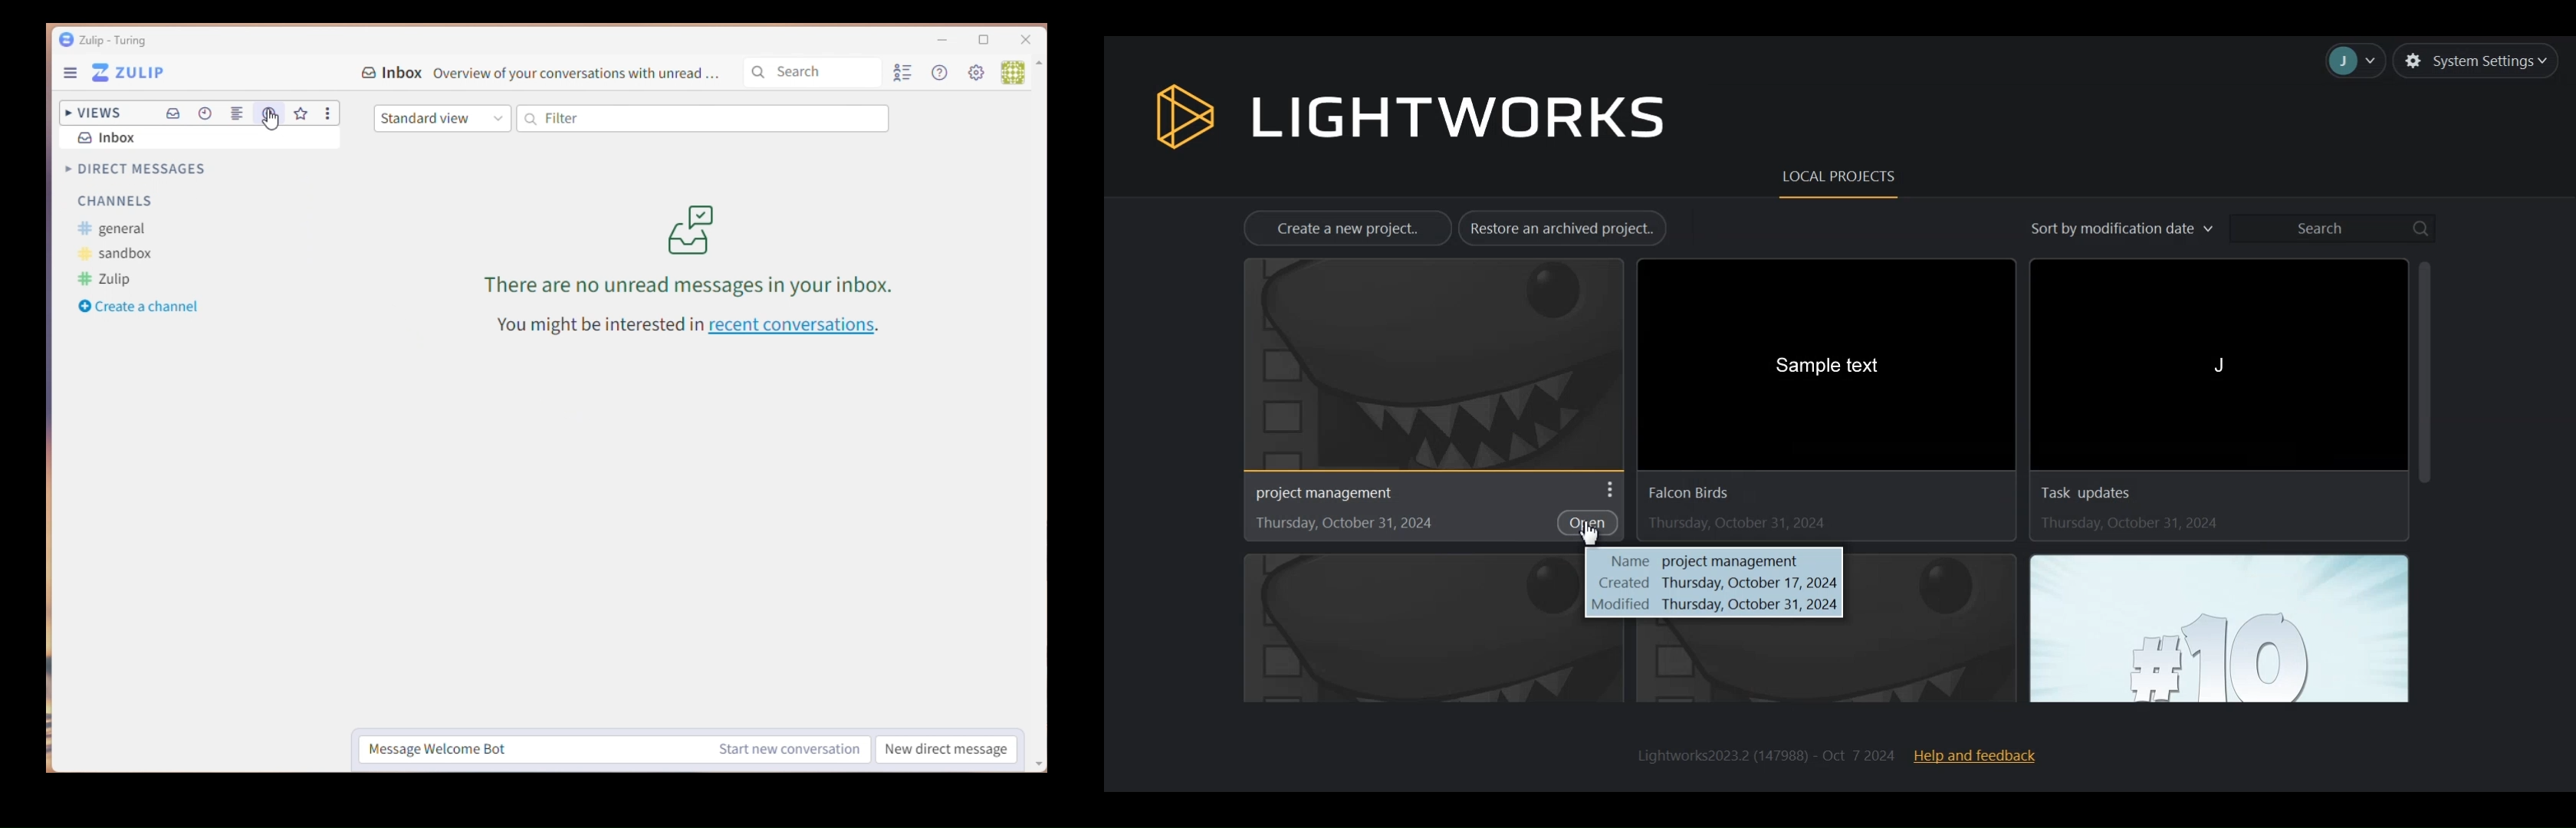 The image size is (2576, 840). Describe the element at coordinates (442, 118) in the screenshot. I see `Standar View` at that location.